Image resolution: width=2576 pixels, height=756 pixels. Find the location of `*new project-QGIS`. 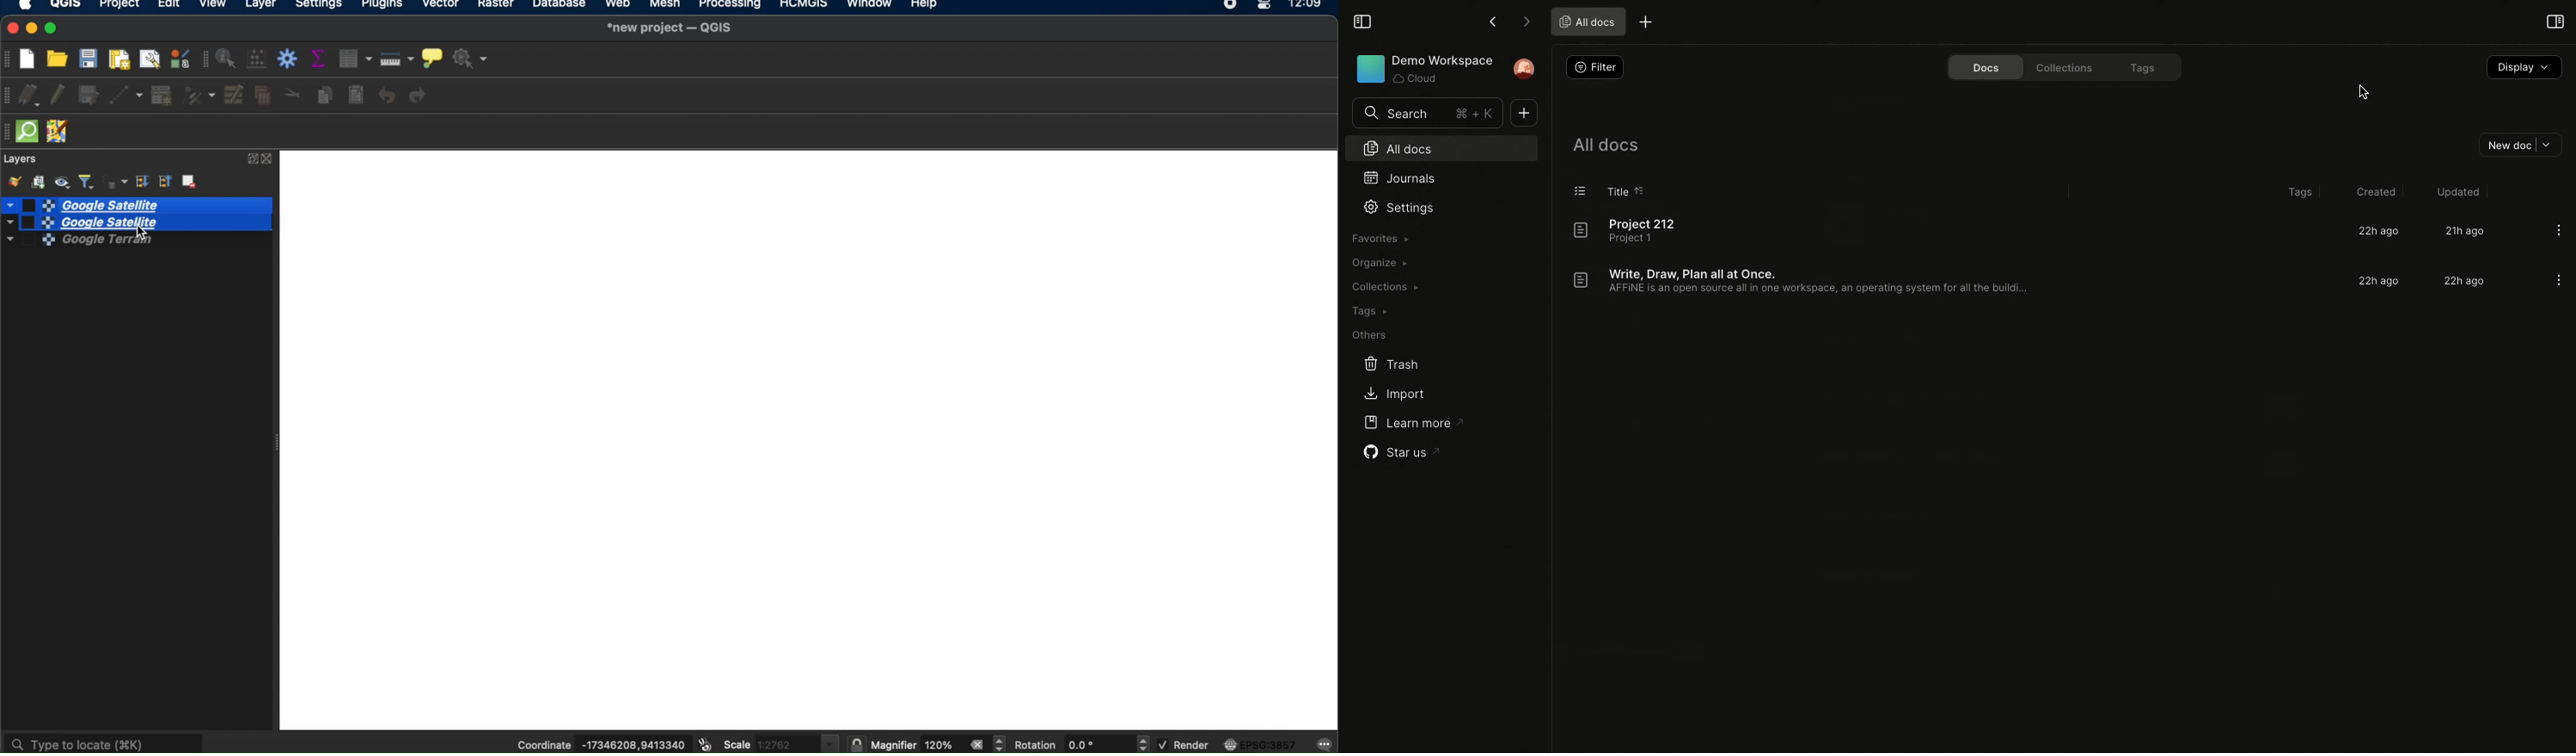

*new project-QGIS is located at coordinates (671, 29).